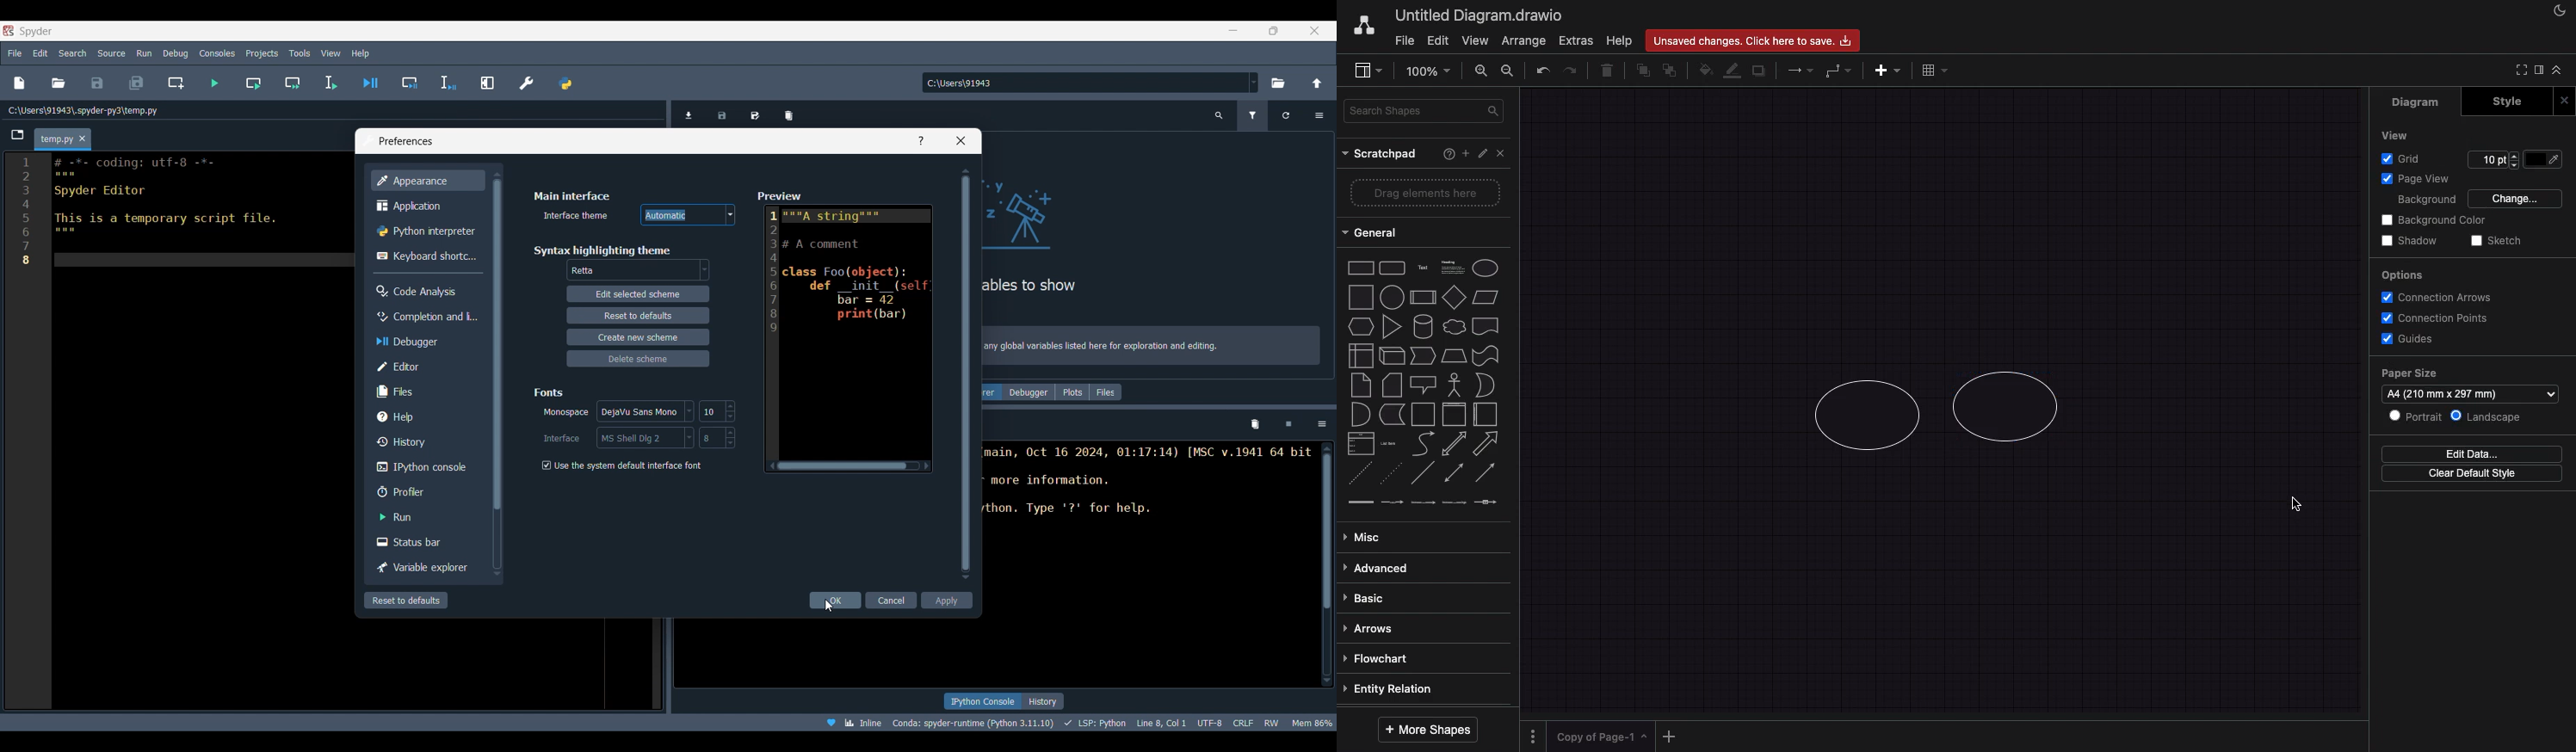 The width and height of the screenshot is (2576, 756). Describe the element at coordinates (789, 113) in the screenshot. I see `Remove all variables` at that location.